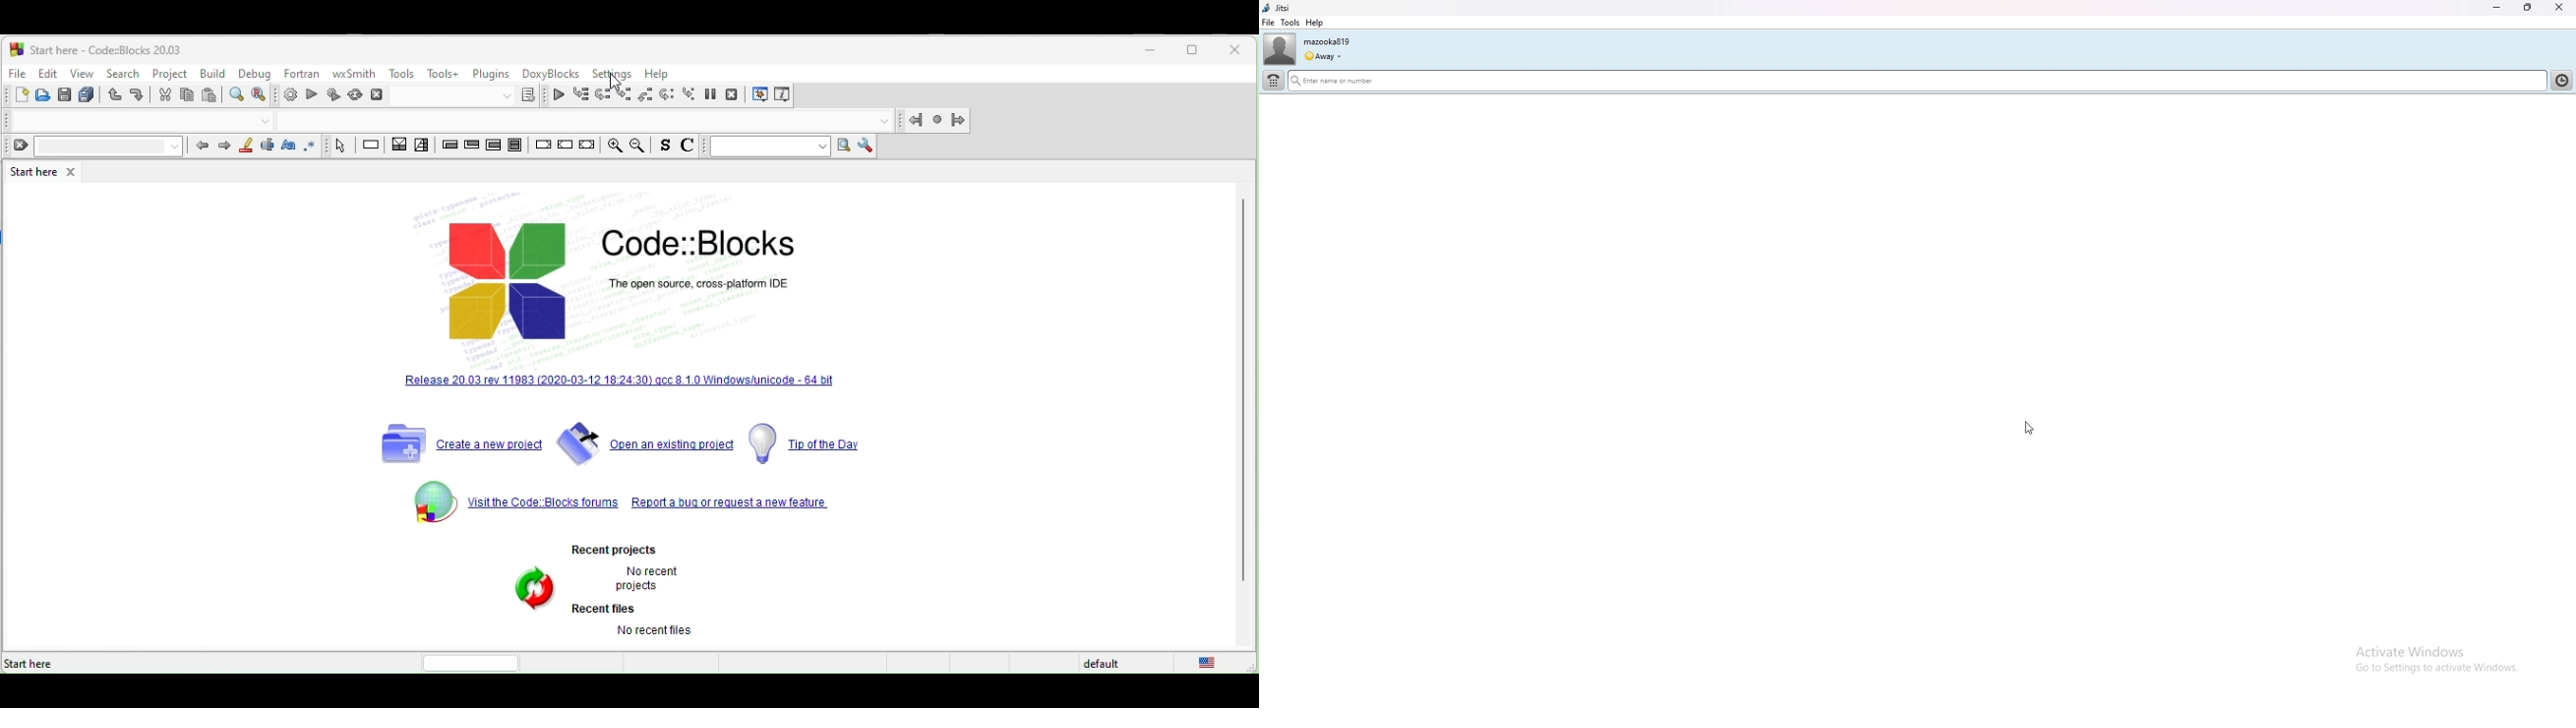  Describe the element at coordinates (1105, 664) in the screenshot. I see `default` at that location.